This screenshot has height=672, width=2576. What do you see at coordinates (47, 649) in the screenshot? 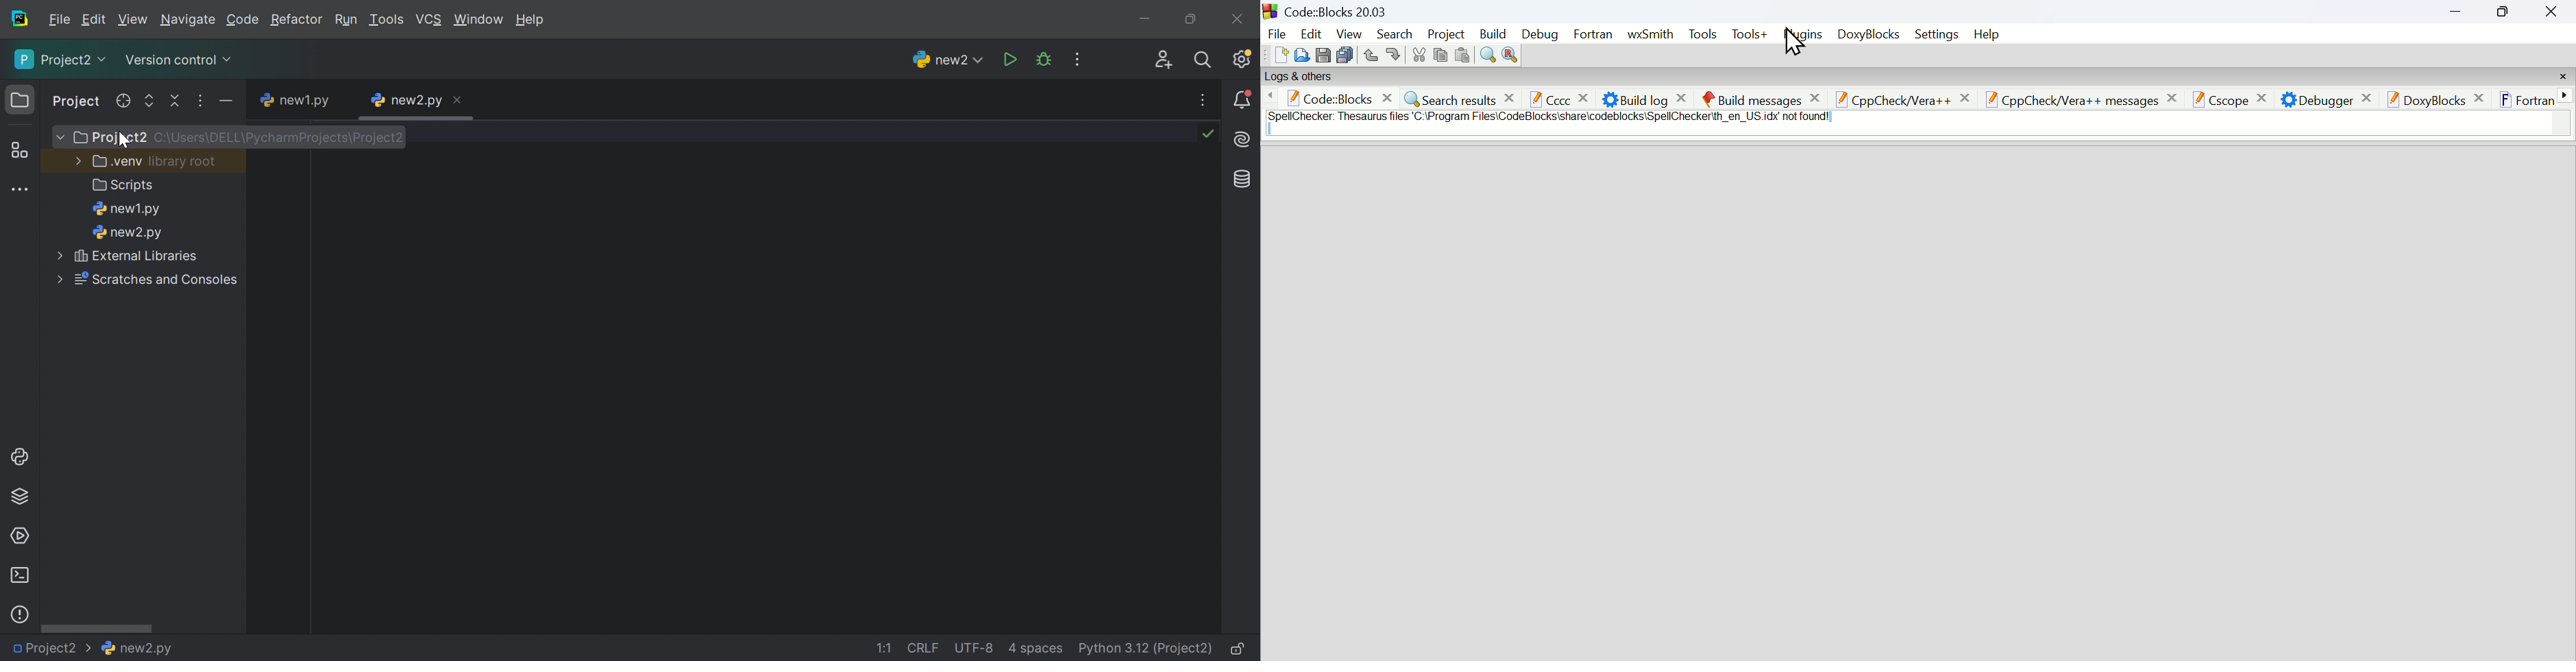
I see `Project2` at bounding box center [47, 649].